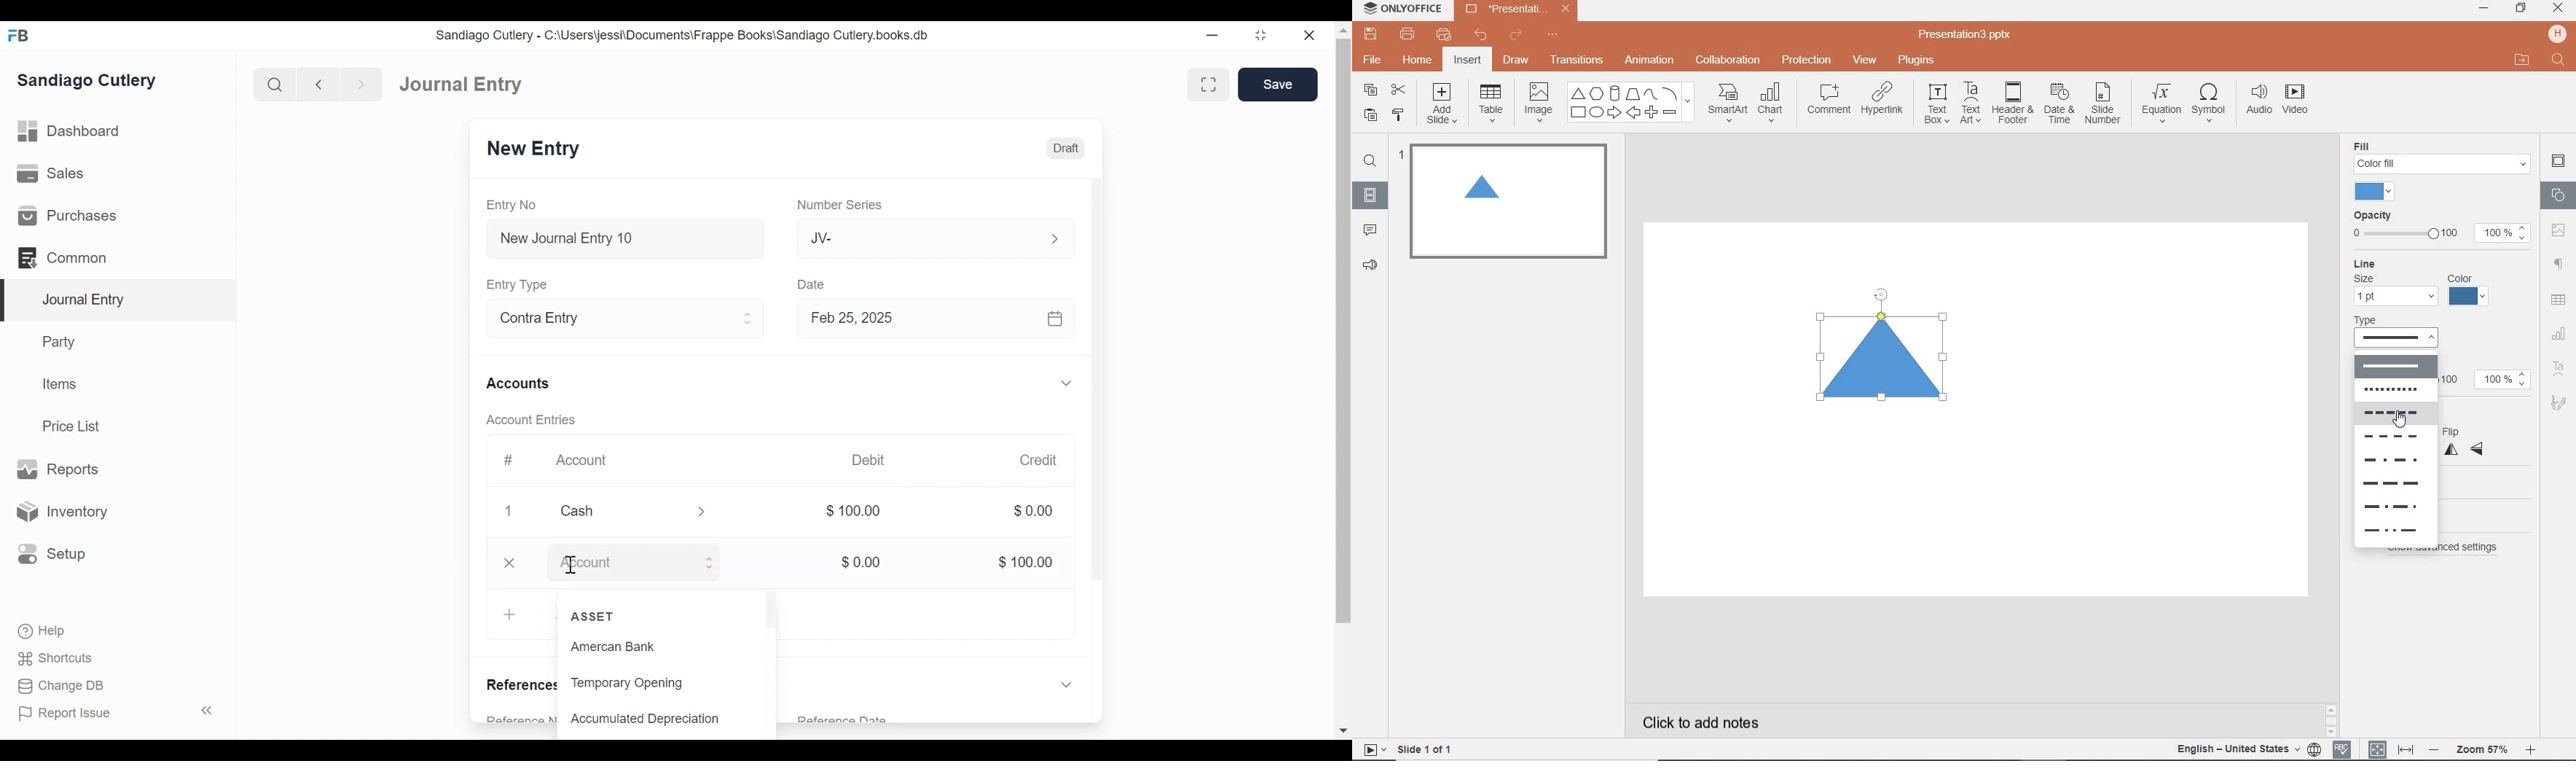 The image size is (2576, 784). What do you see at coordinates (1579, 60) in the screenshot?
I see `TRANSITIONS` at bounding box center [1579, 60].